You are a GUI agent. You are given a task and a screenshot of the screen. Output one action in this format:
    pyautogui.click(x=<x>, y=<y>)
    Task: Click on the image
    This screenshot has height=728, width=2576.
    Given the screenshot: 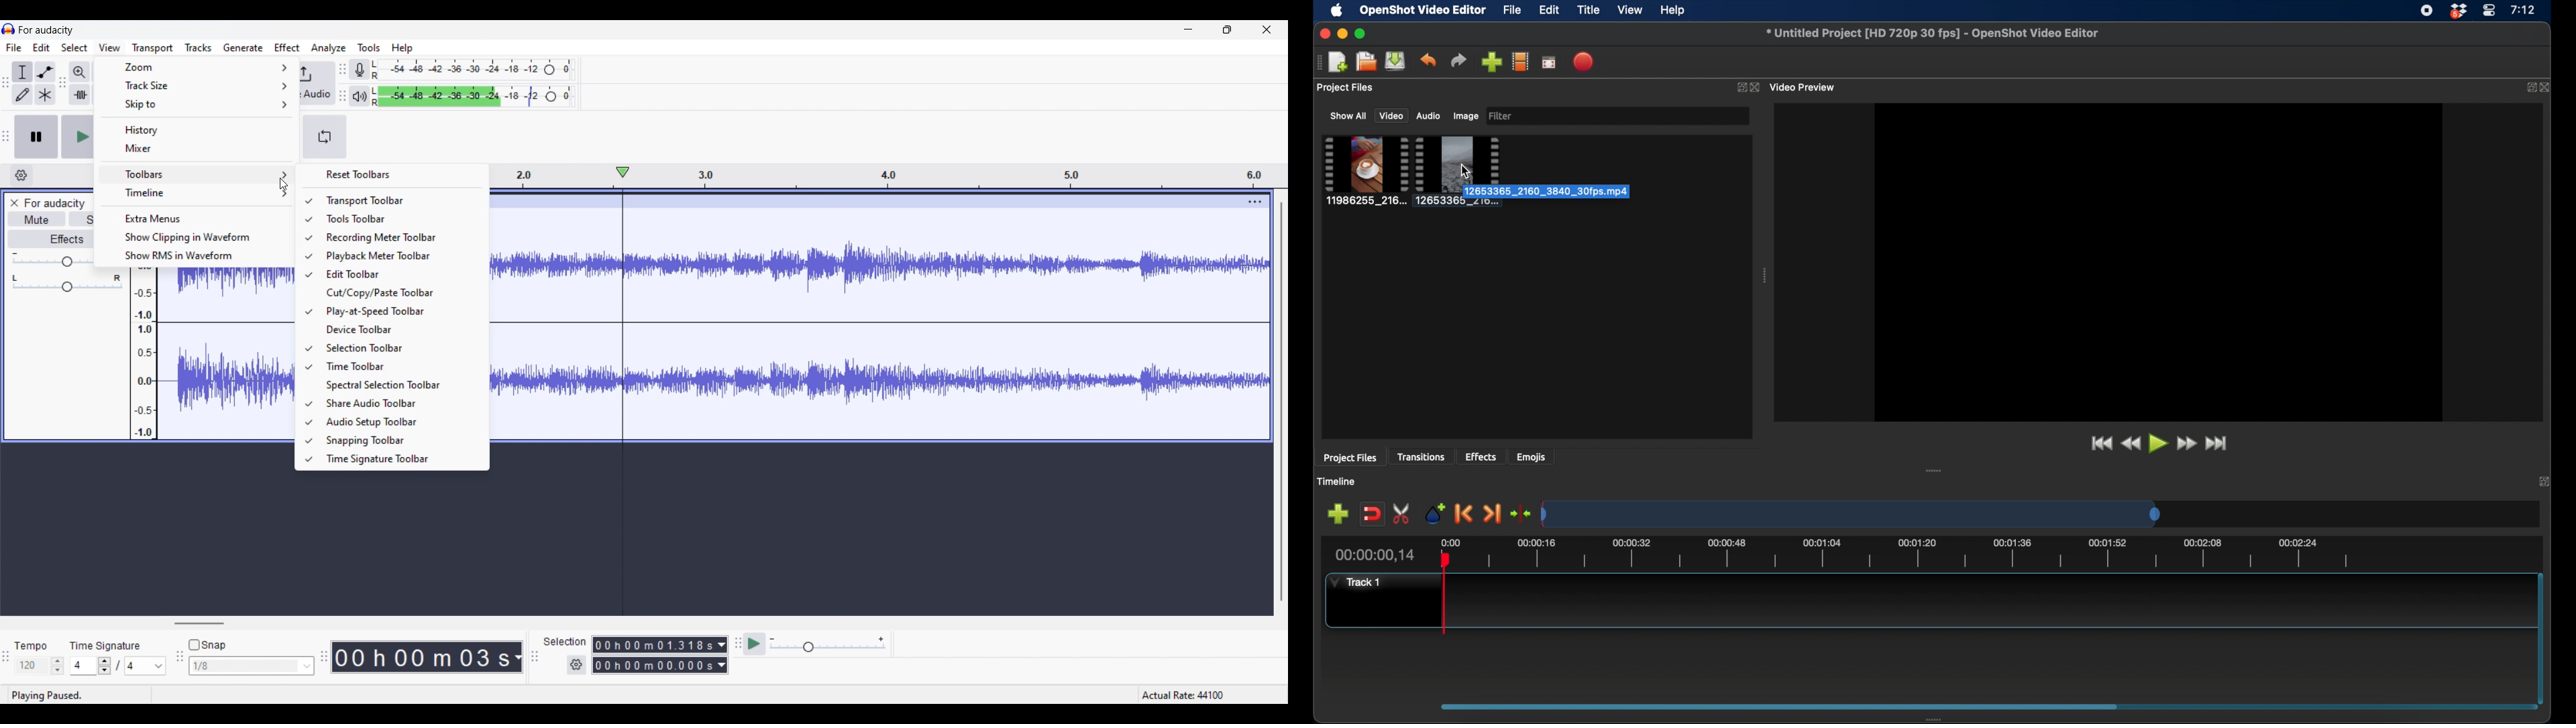 What is the action you would take?
    pyautogui.click(x=1465, y=117)
    